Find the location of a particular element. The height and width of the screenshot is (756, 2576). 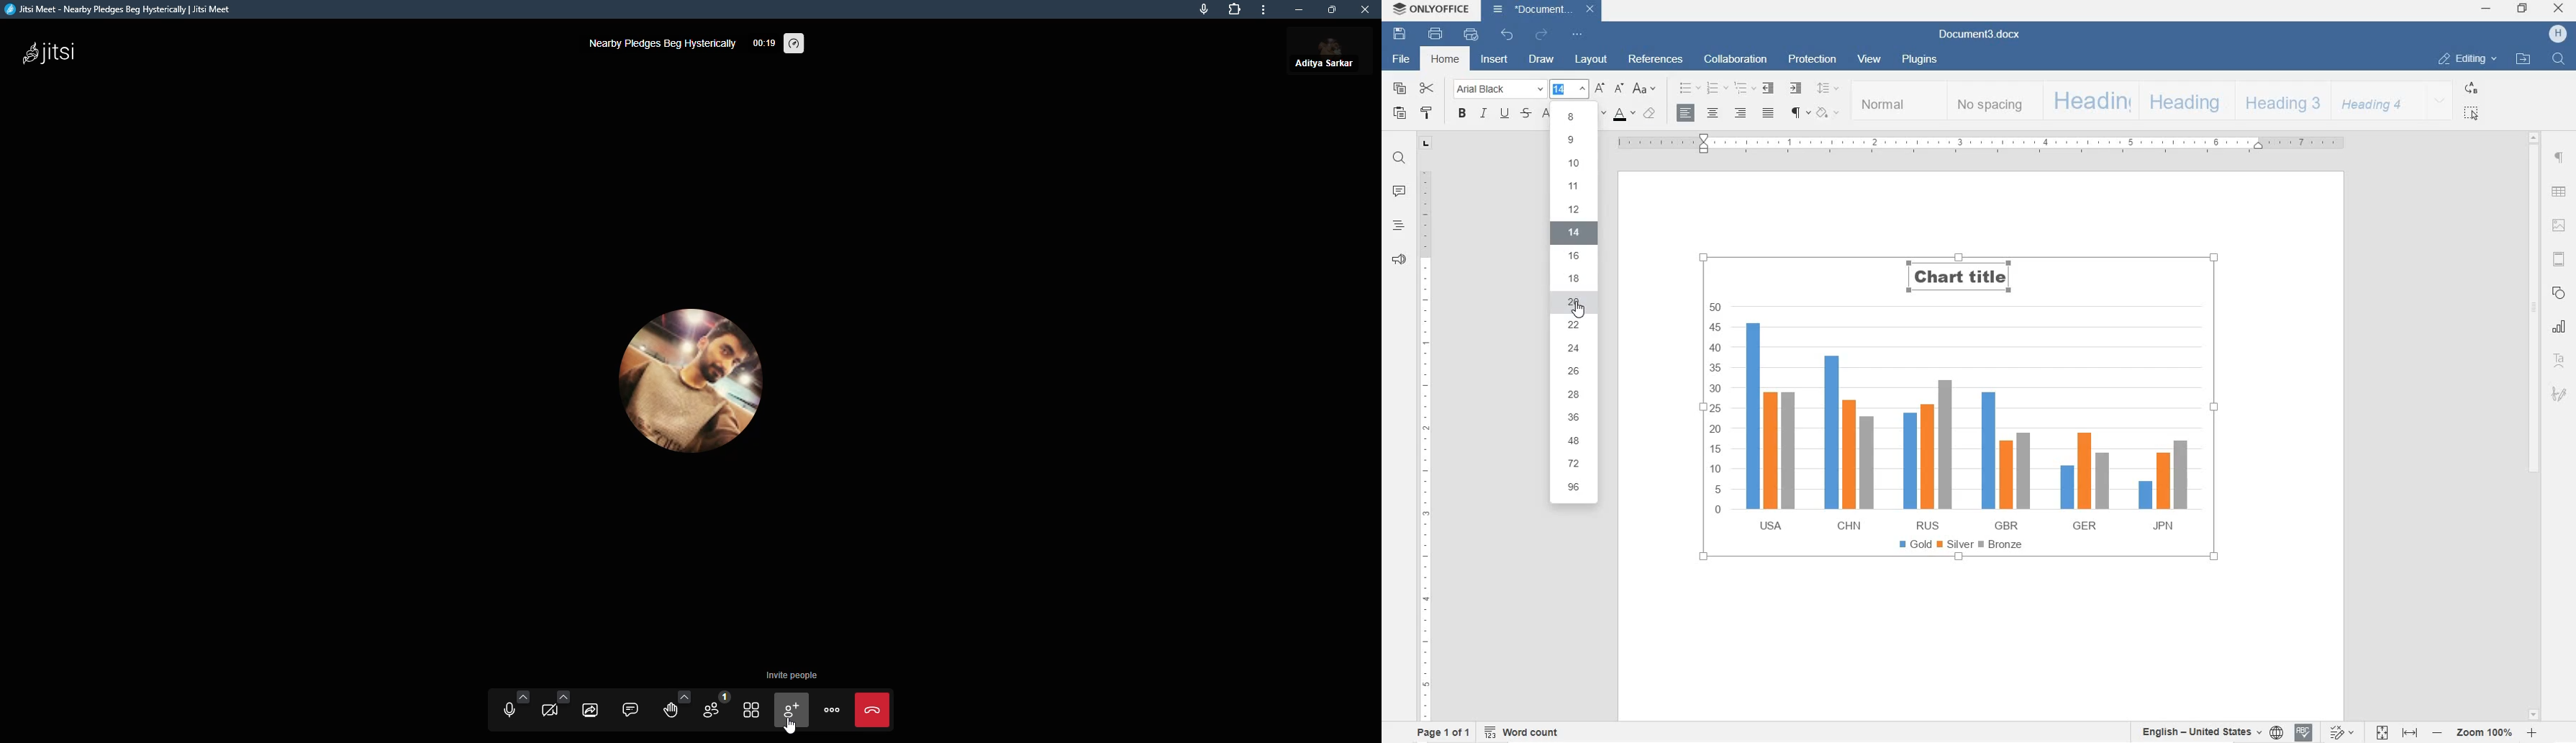

close is located at coordinates (1366, 9).